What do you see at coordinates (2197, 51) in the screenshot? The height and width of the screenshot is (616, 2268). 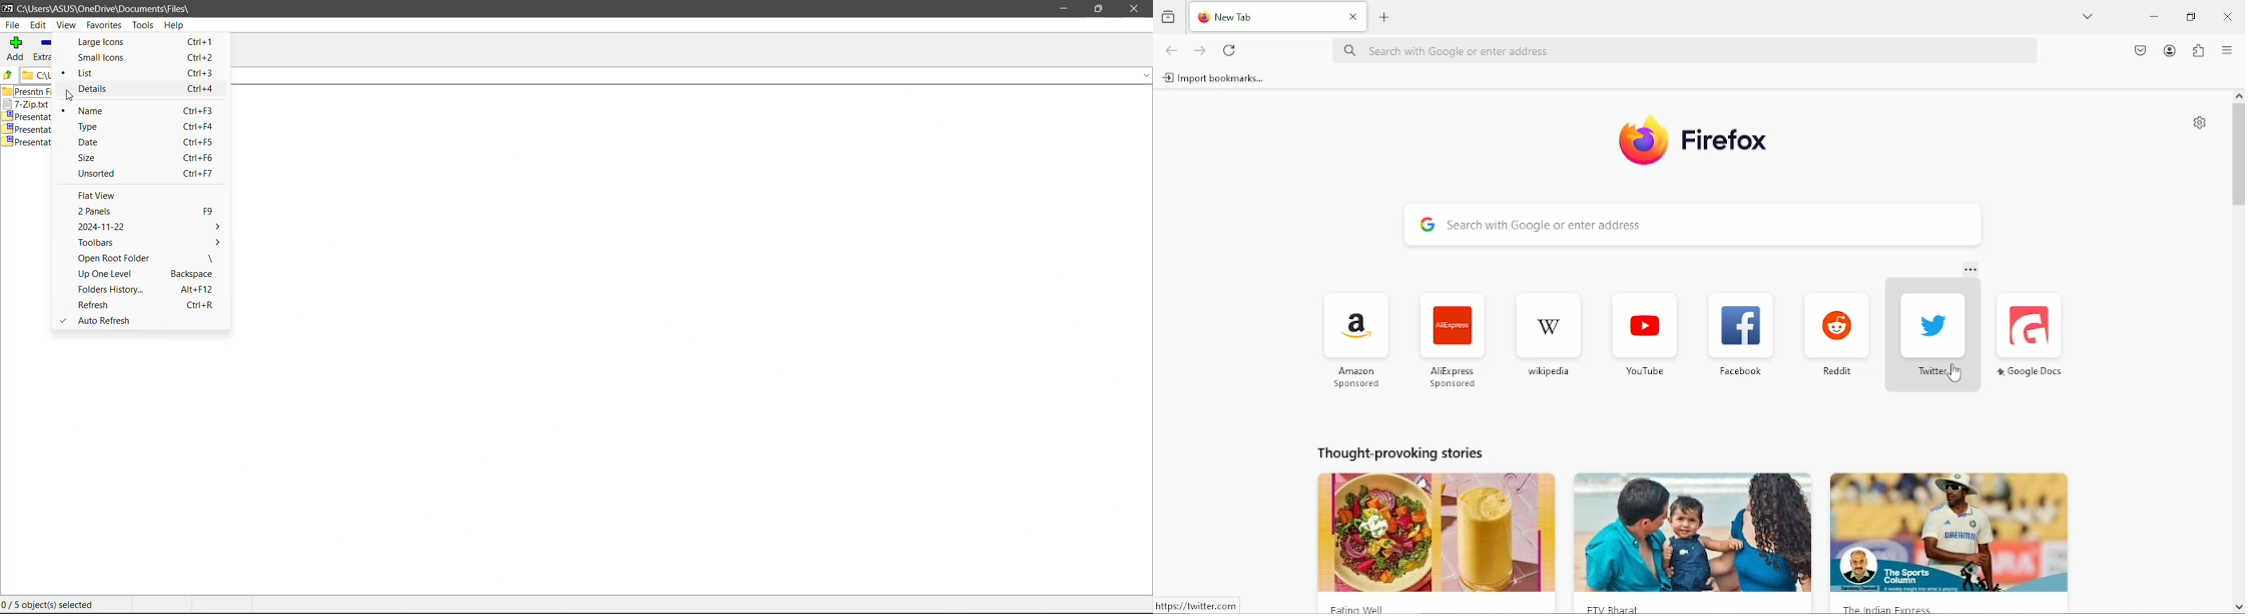 I see `extensions` at bounding box center [2197, 51].